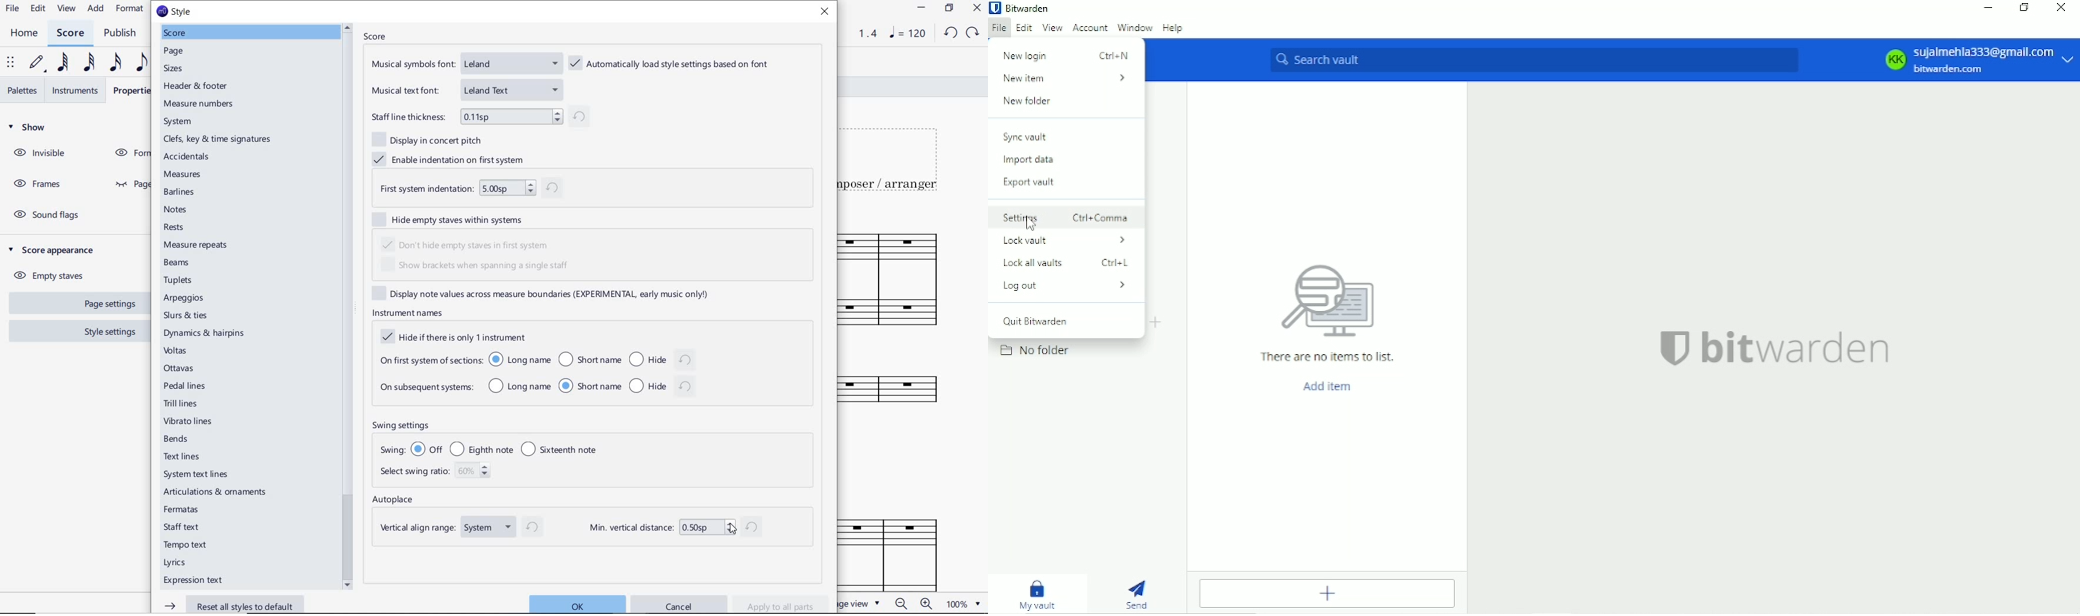 The image size is (2100, 616). I want to click on apply to all parts, so click(785, 605).